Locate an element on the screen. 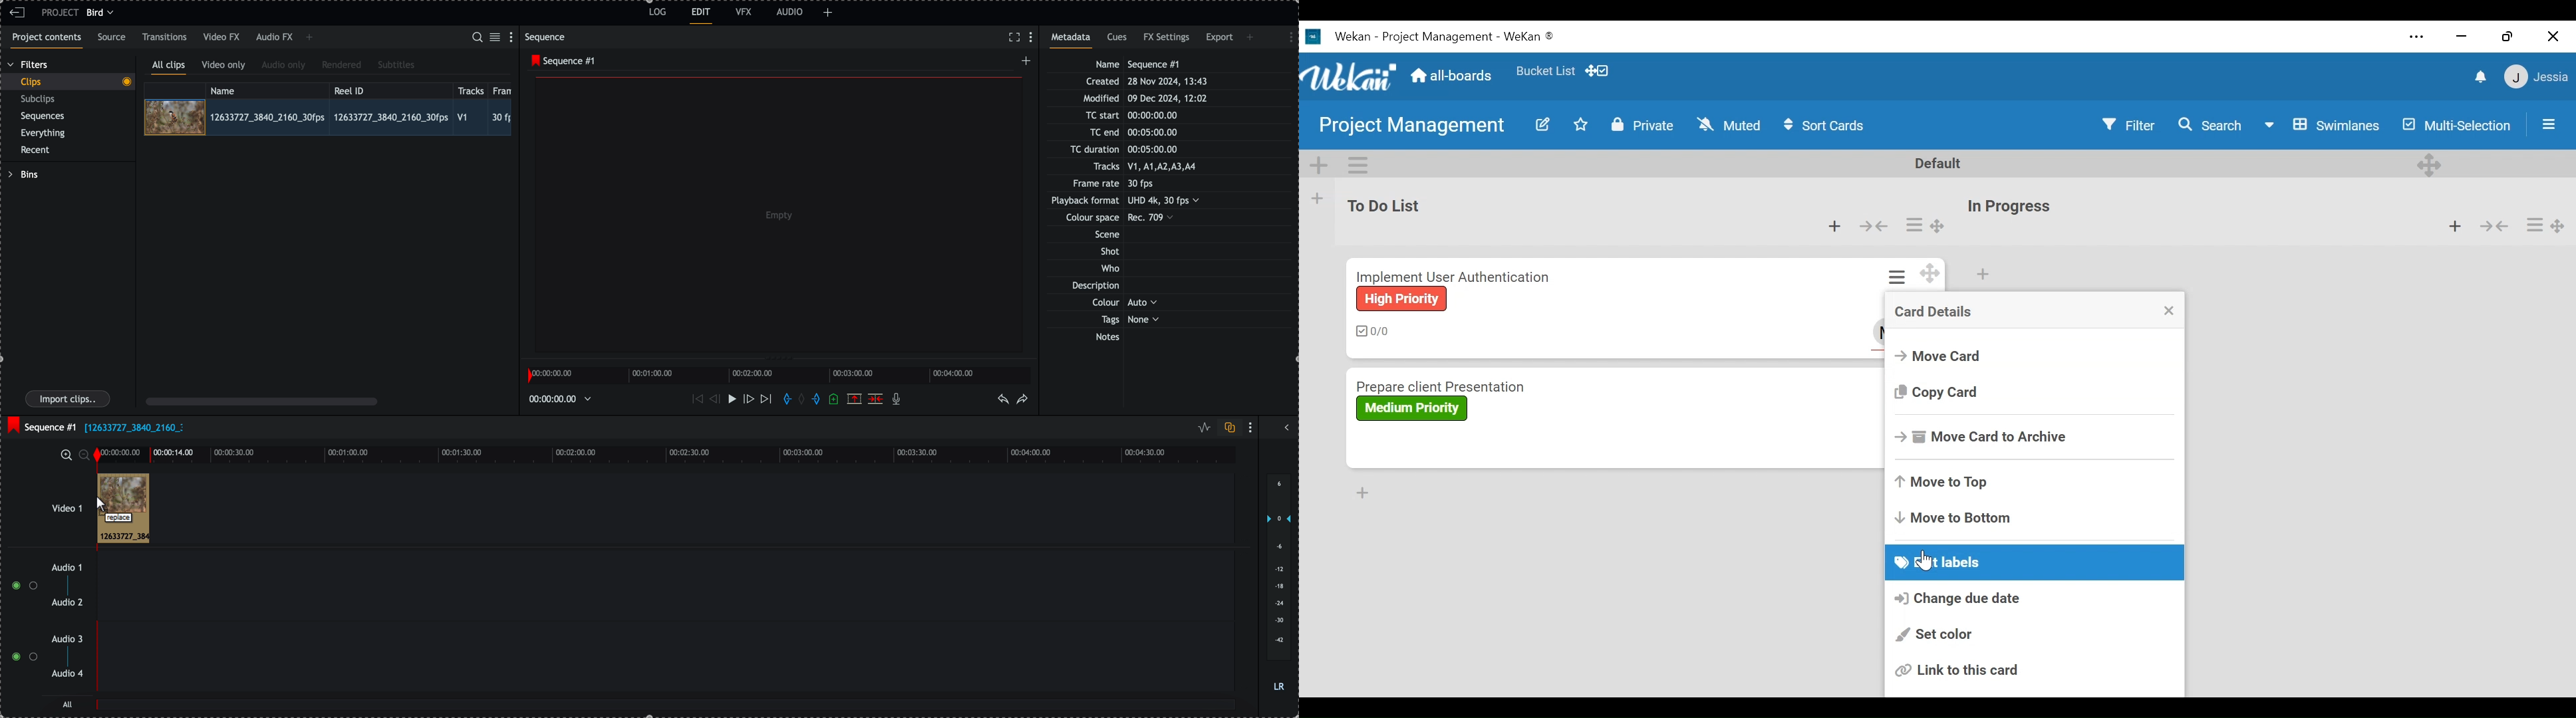 This screenshot has width=2576, height=728. Move Card is located at coordinates (2032, 355).